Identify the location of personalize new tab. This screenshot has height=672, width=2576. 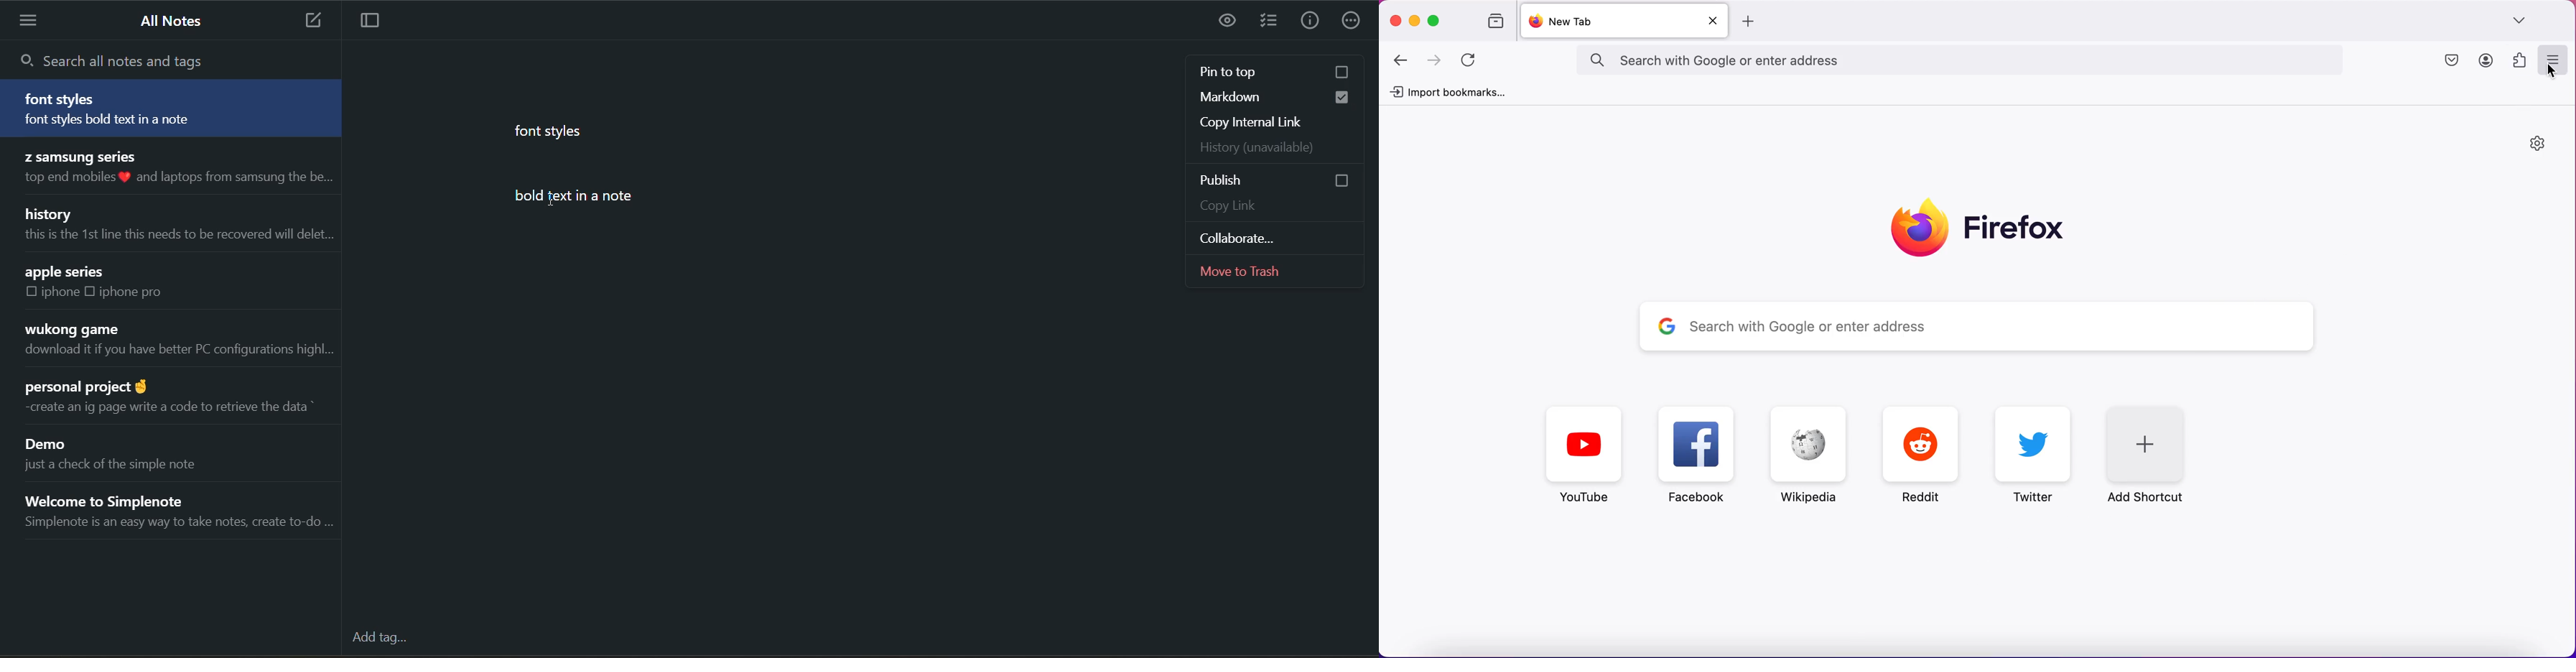
(2538, 146).